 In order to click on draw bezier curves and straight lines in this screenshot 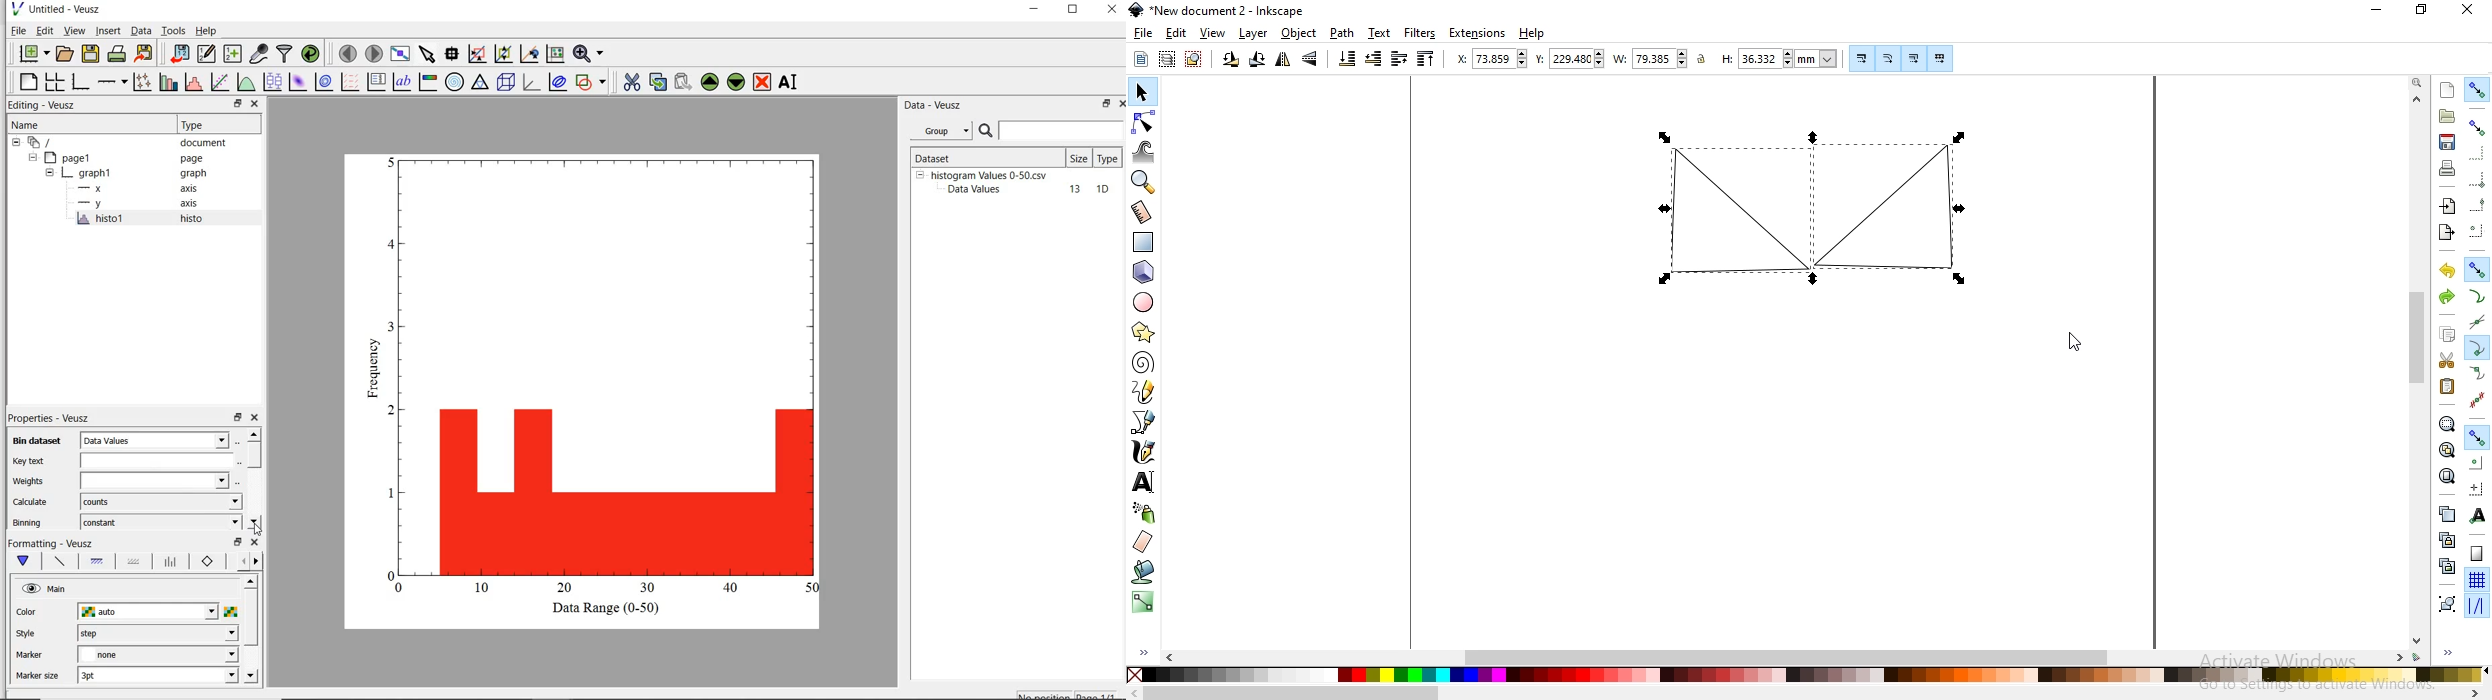, I will do `click(1145, 424)`.